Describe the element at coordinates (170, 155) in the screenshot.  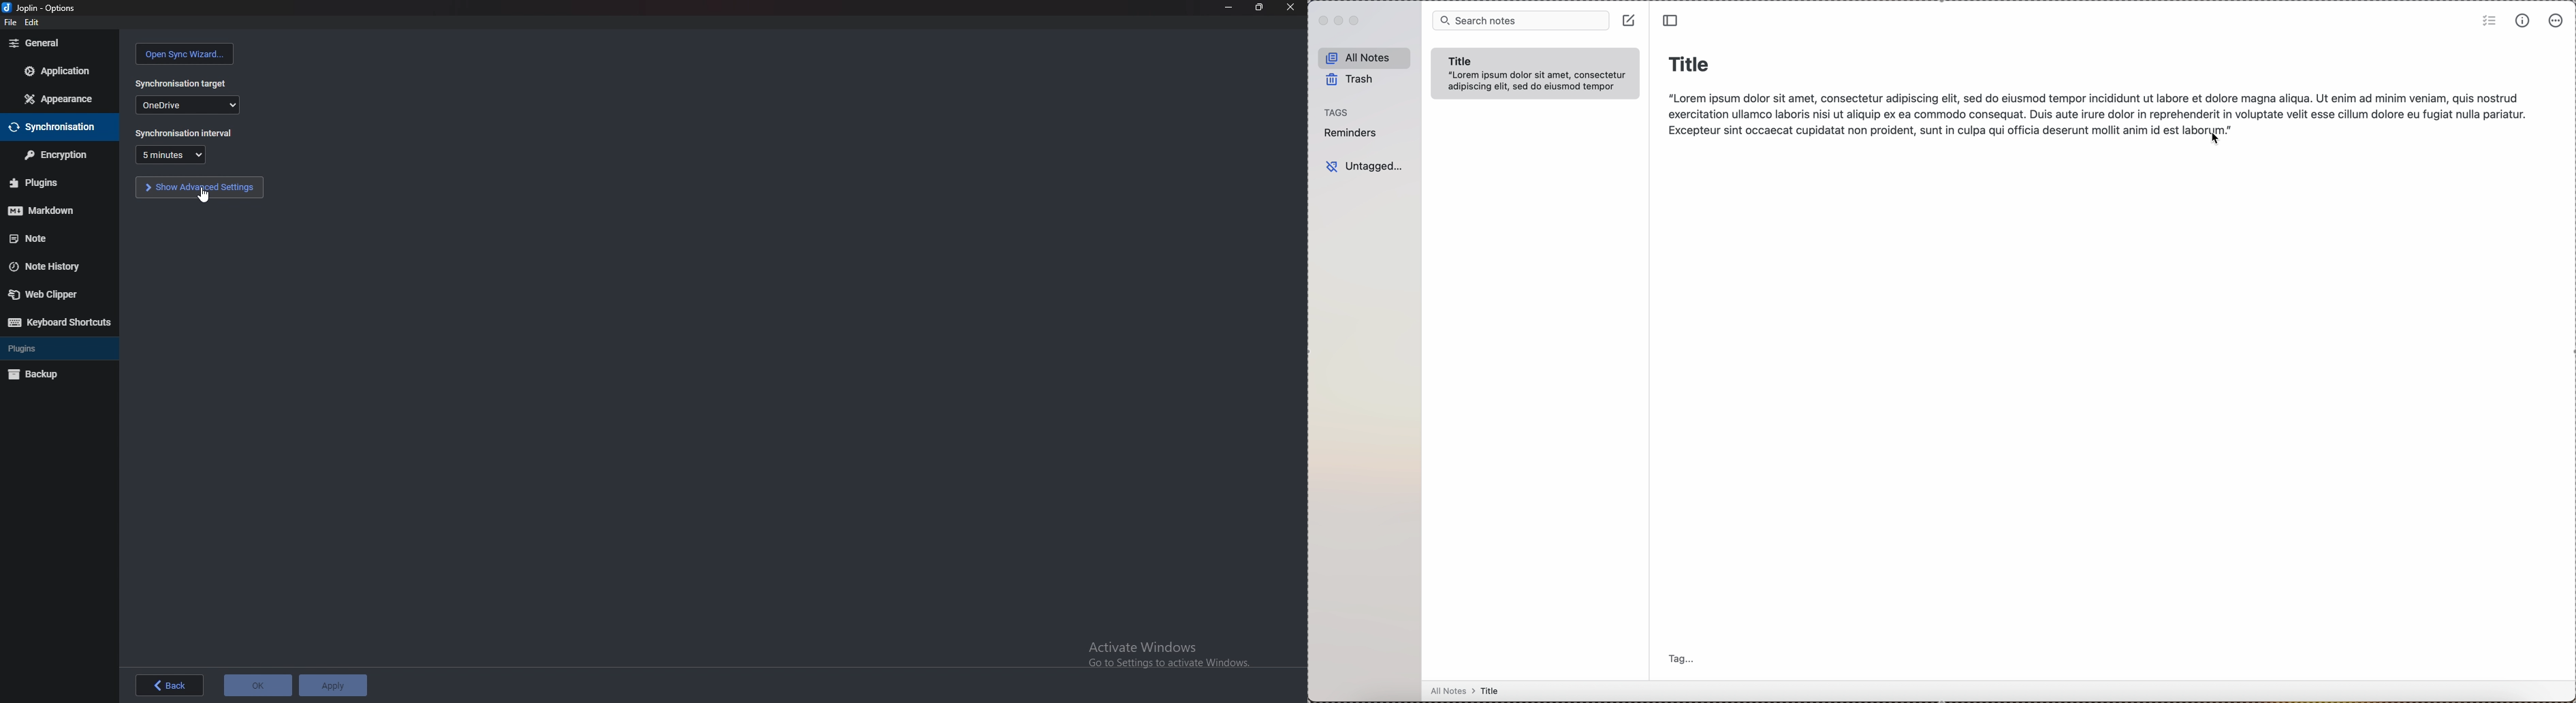
I see `duration` at that location.